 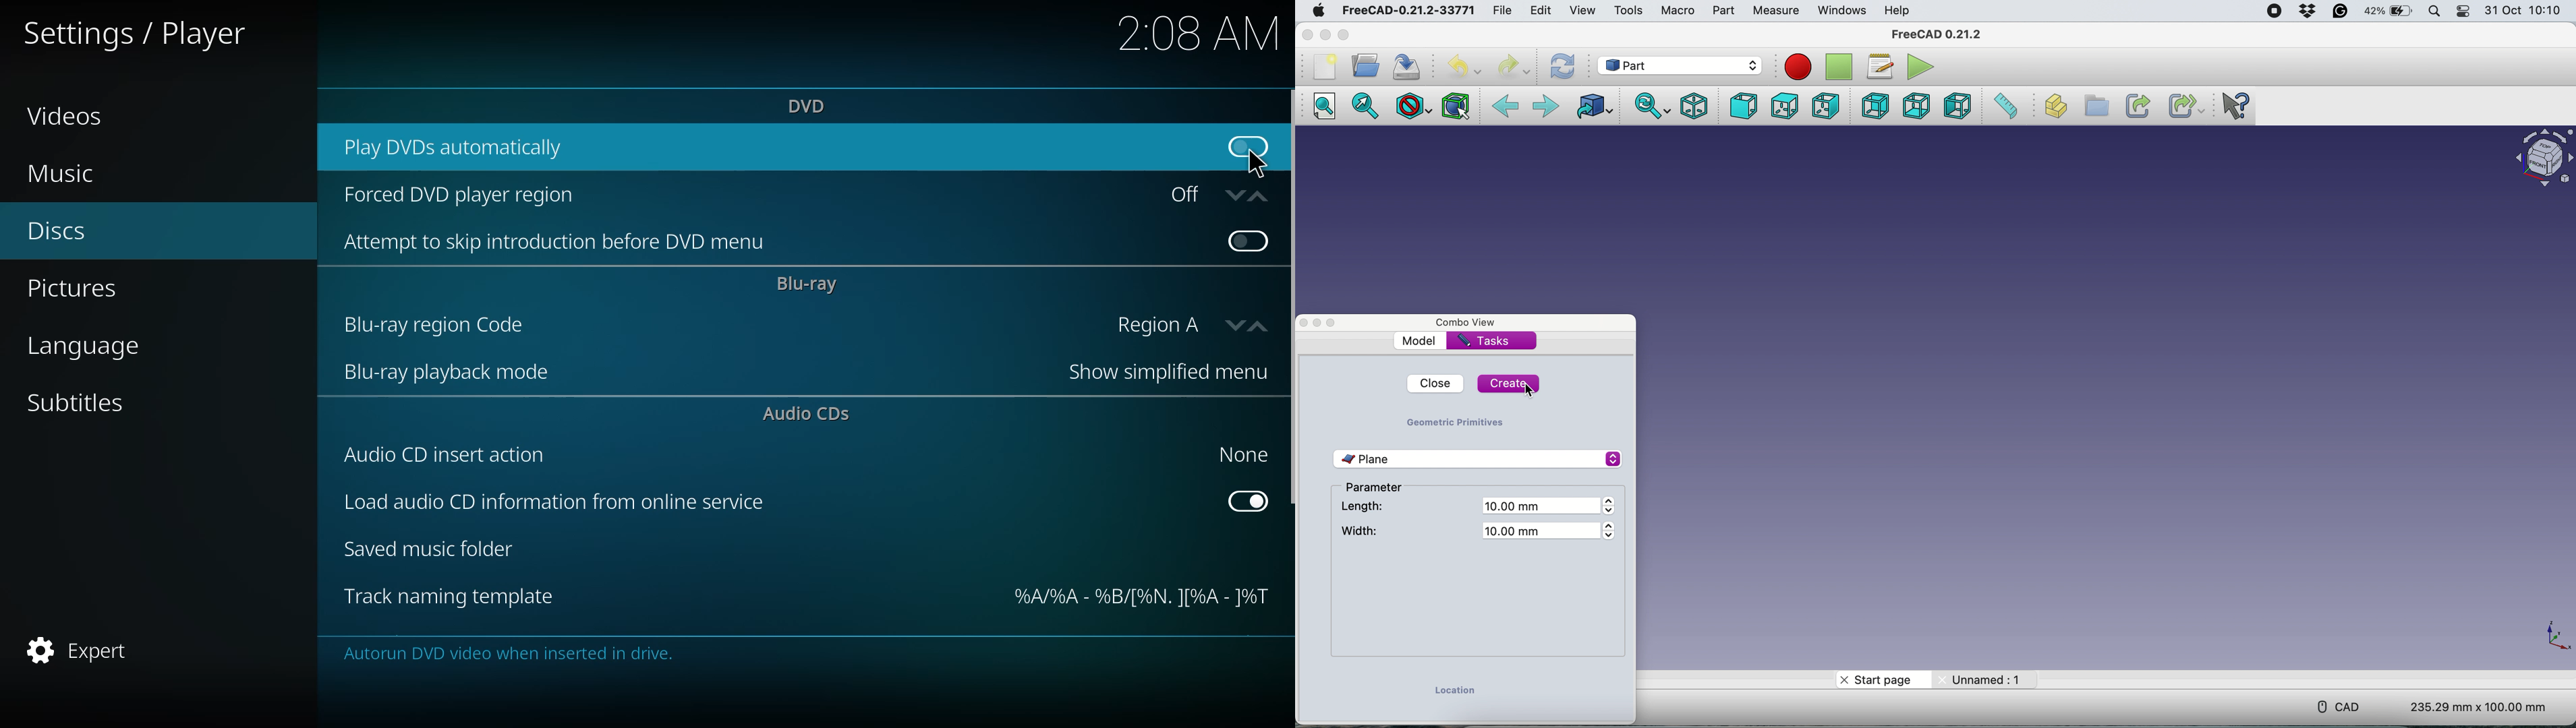 I want to click on music, so click(x=61, y=174).